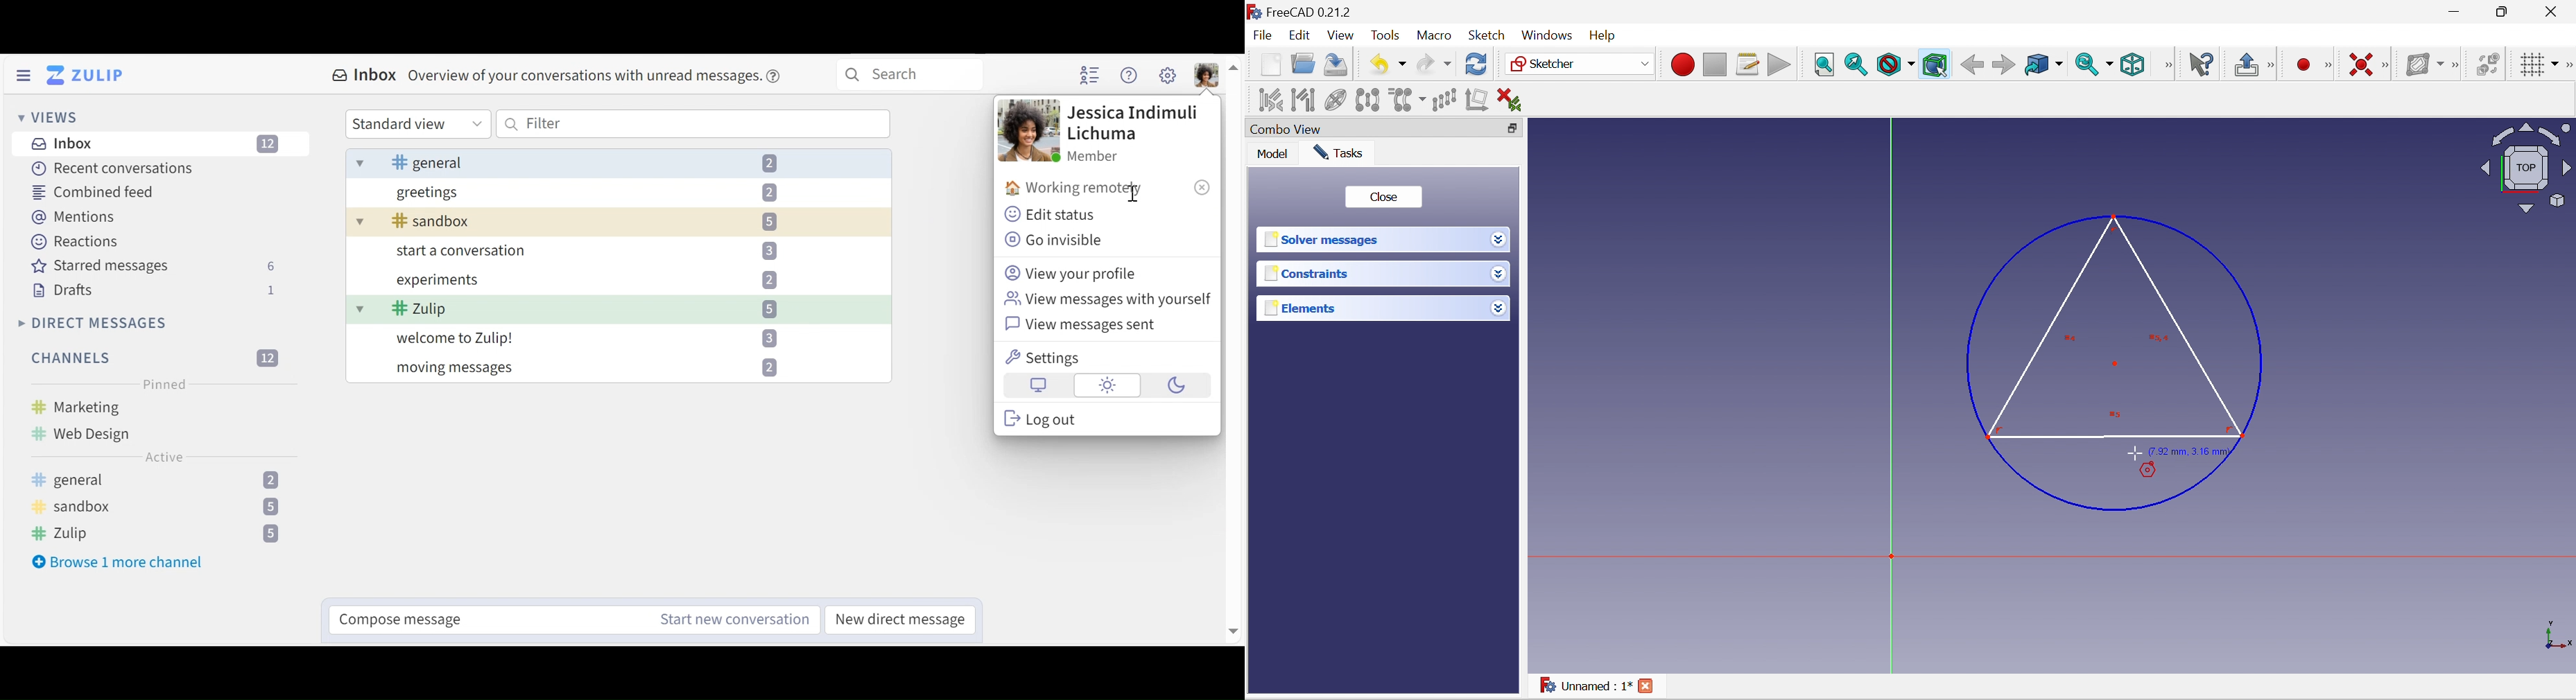 The image size is (2576, 700). Describe the element at coordinates (1270, 100) in the screenshot. I see `Select associated constraints` at that location.